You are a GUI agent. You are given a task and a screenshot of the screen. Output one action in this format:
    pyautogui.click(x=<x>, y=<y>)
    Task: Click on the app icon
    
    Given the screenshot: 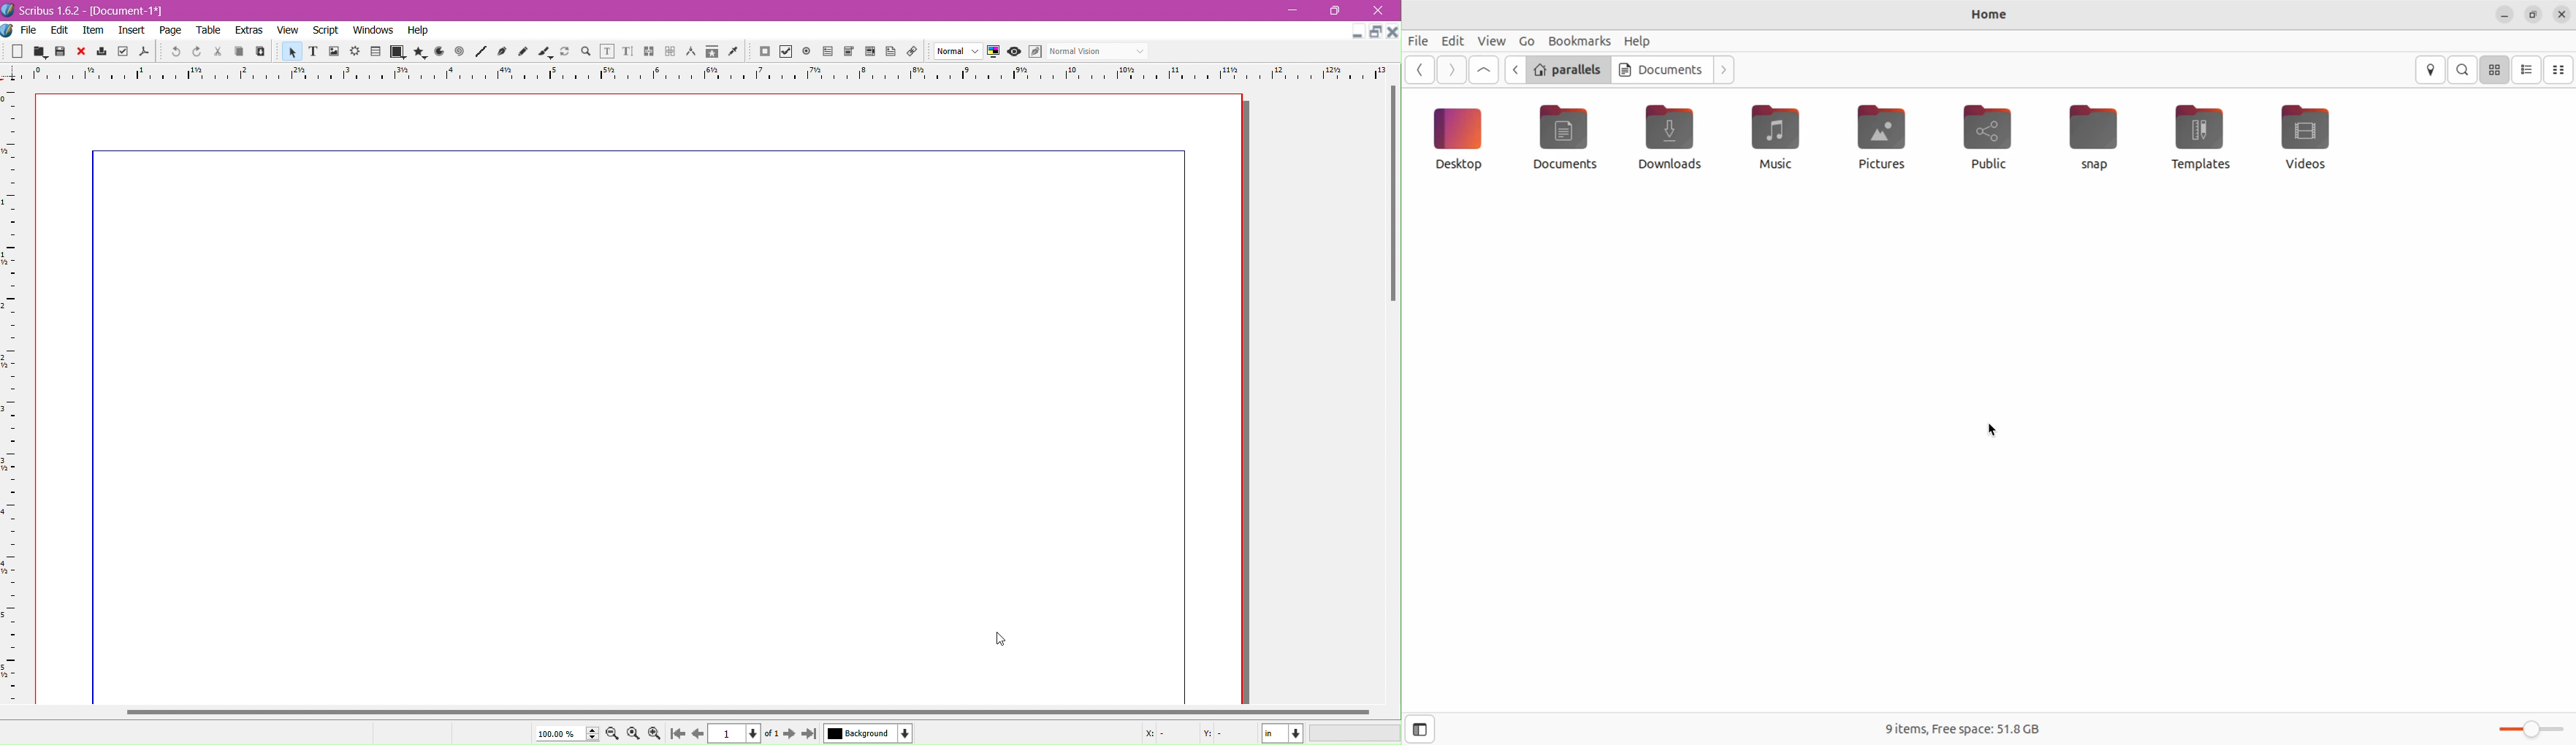 What is the action you would take?
    pyautogui.click(x=9, y=31)
    